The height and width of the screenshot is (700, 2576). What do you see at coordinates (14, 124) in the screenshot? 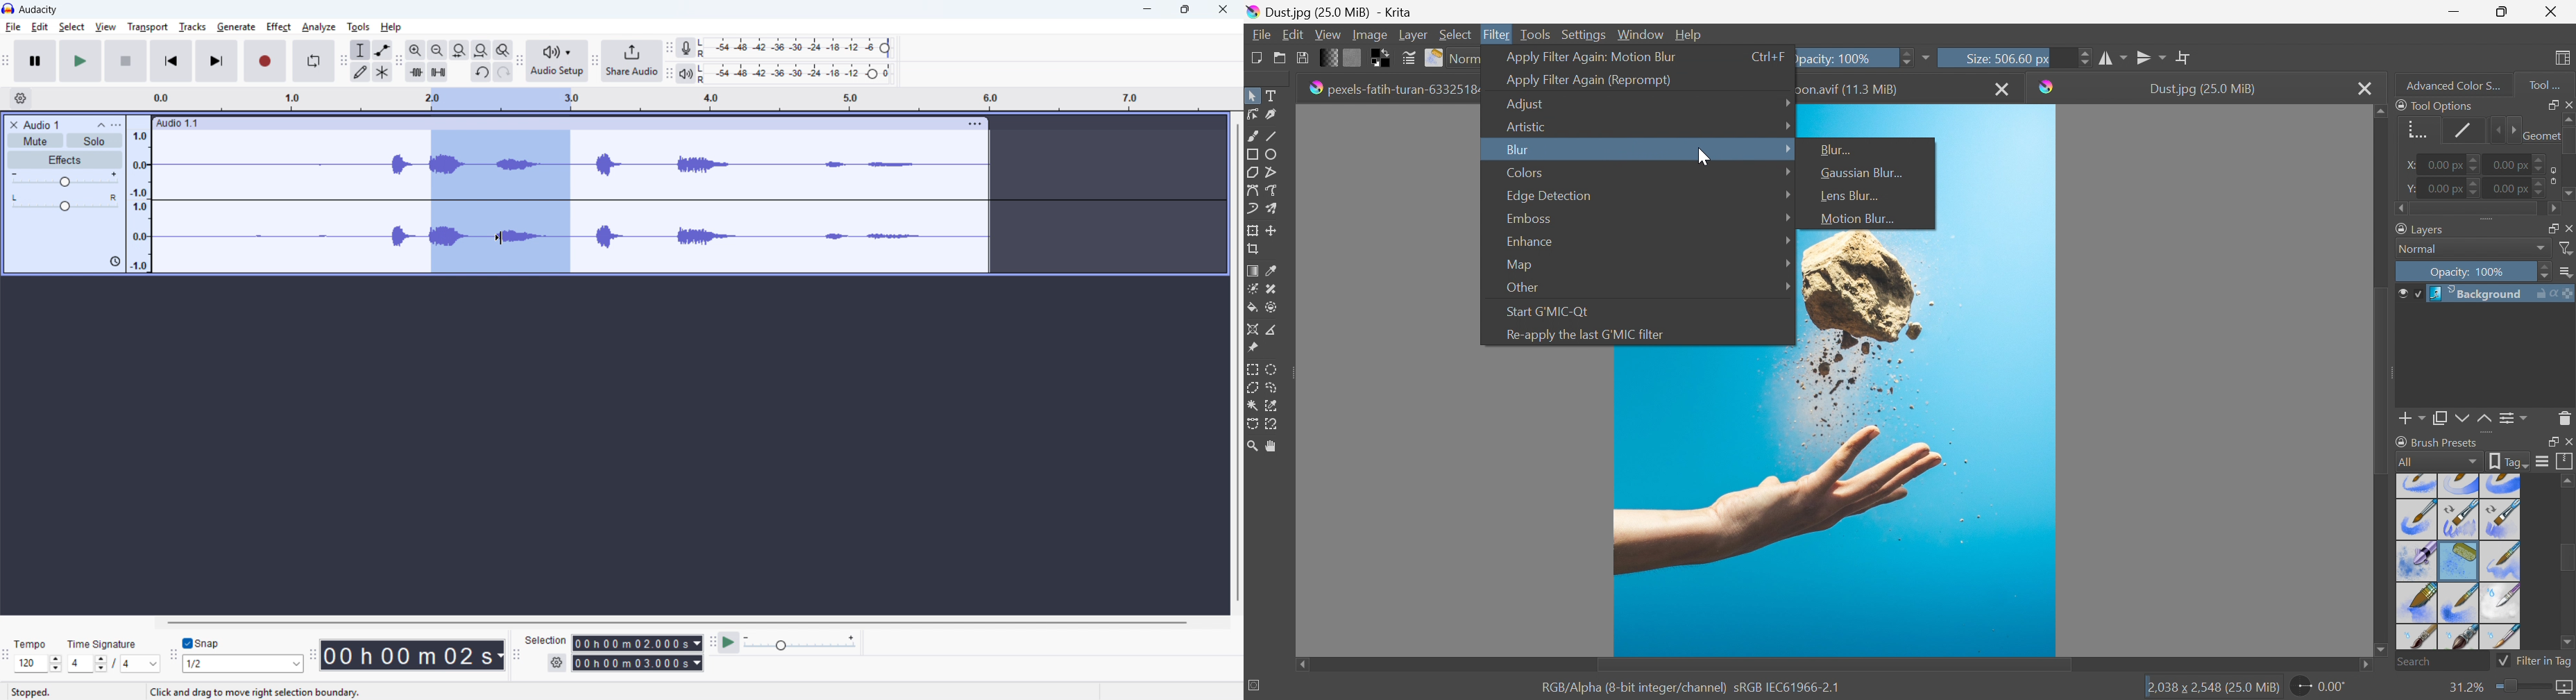
I see `Remove track` at bounding box center [14, 124].